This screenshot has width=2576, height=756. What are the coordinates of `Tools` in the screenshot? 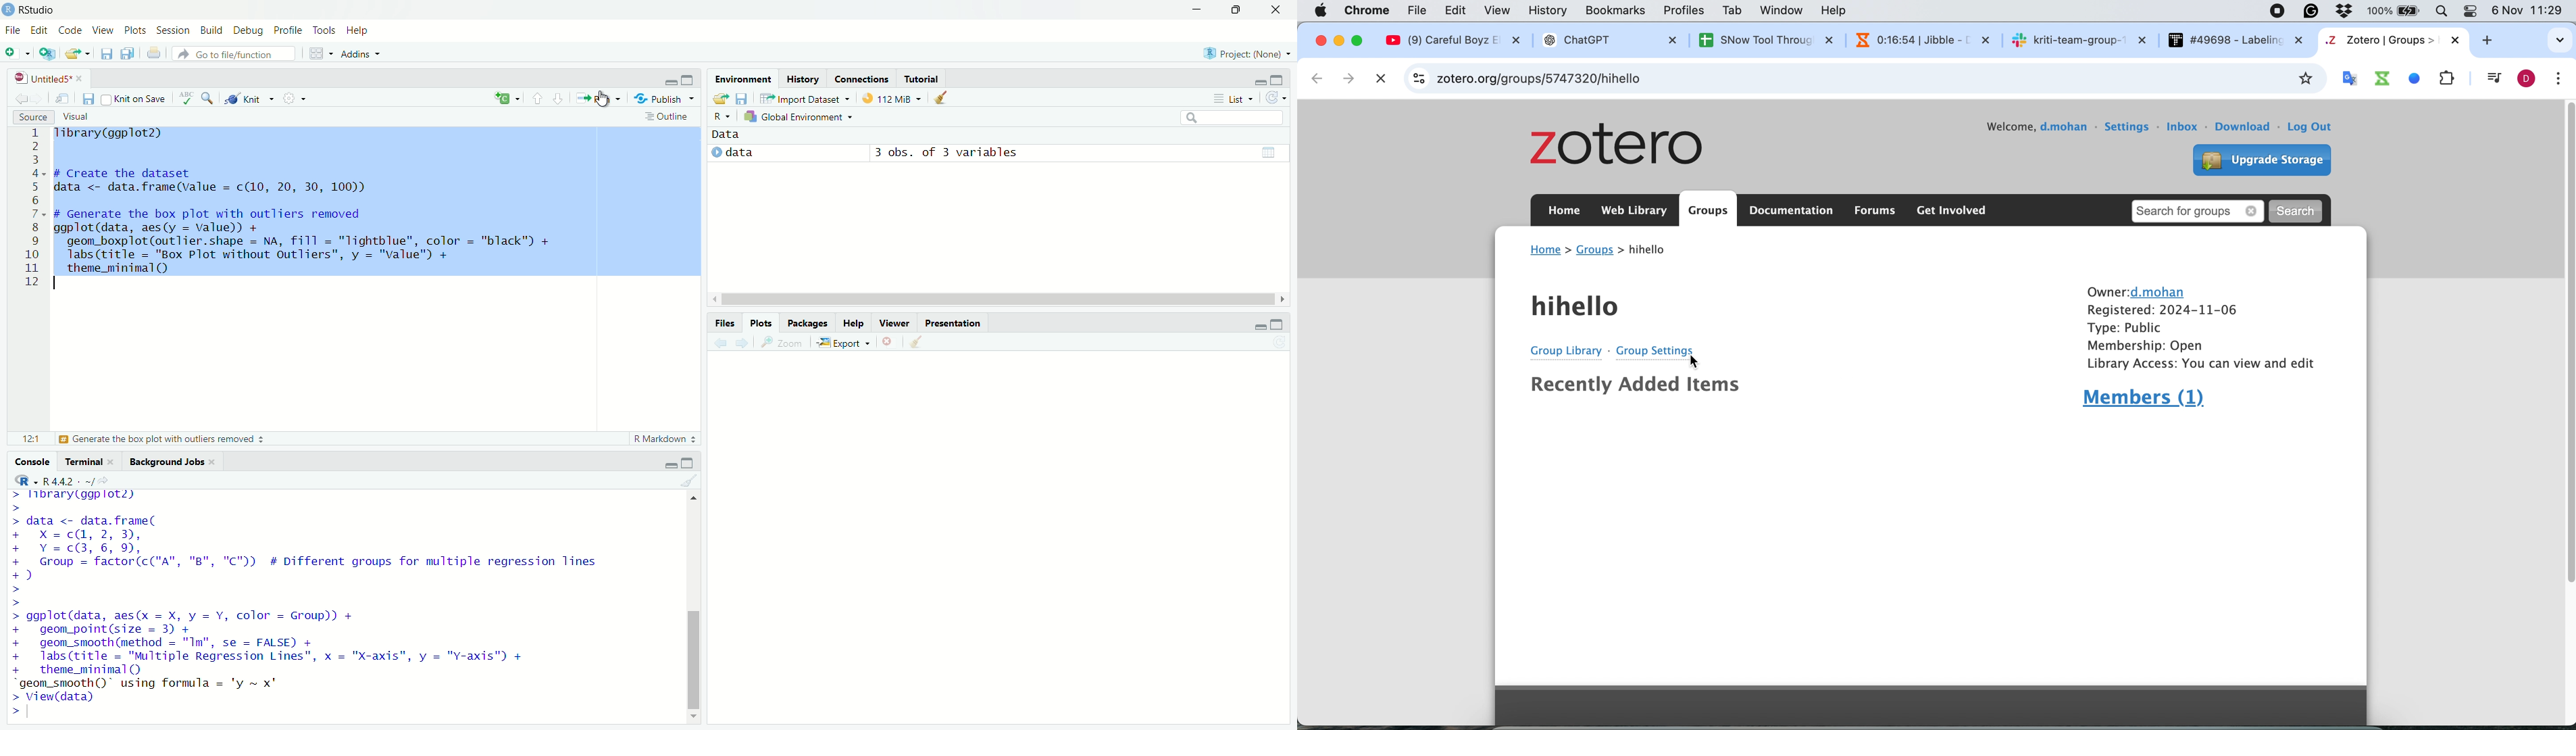 It's located at (324, 30).